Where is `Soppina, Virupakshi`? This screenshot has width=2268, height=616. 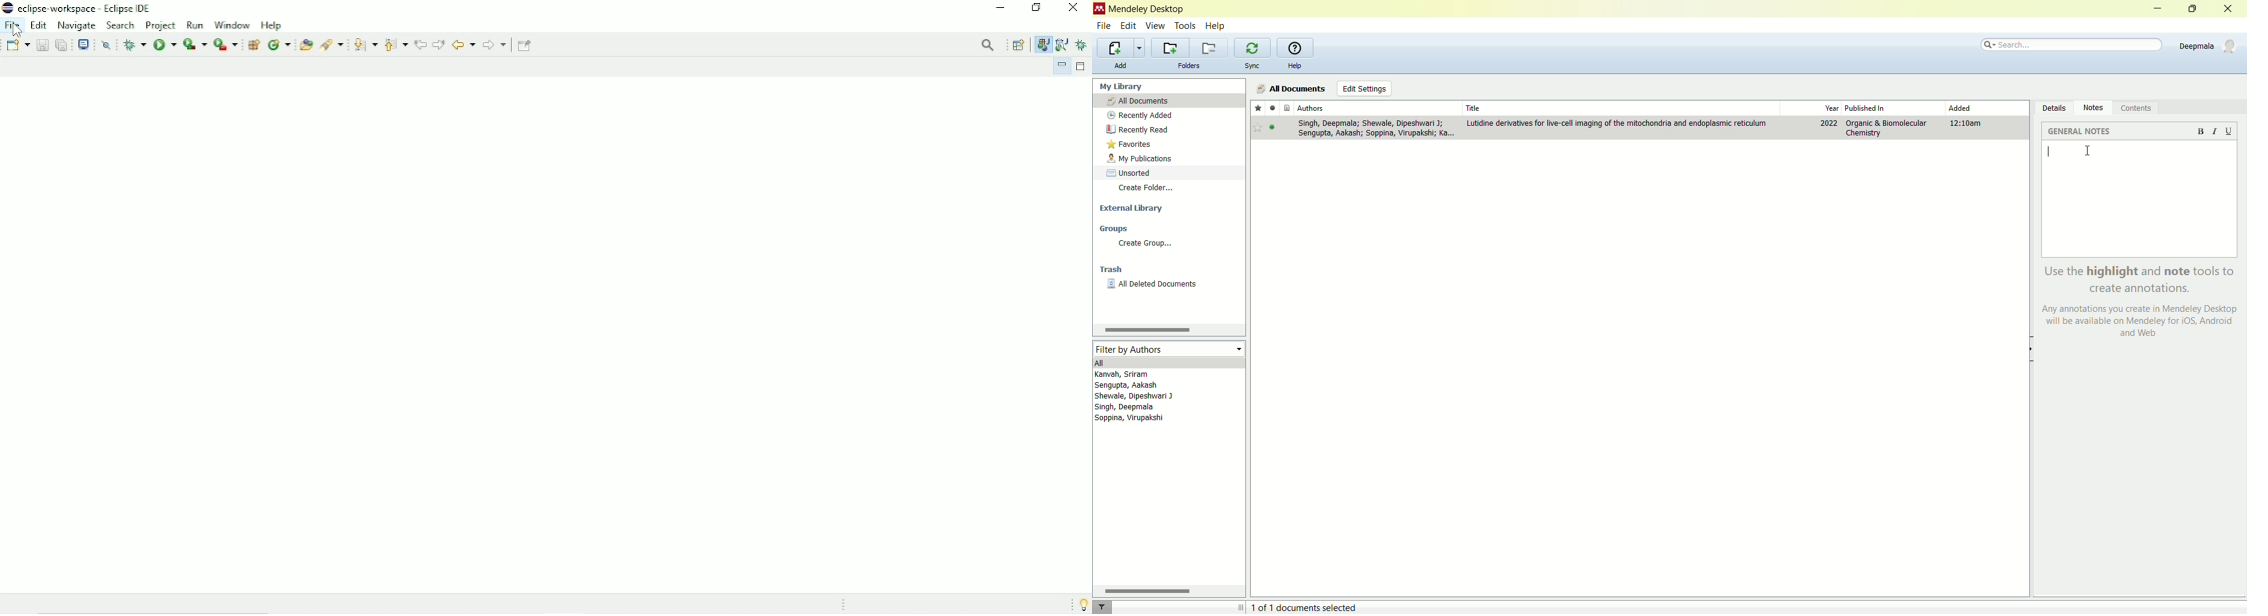 Soppina, Virupakshi is located at coordinates (1129, 420).